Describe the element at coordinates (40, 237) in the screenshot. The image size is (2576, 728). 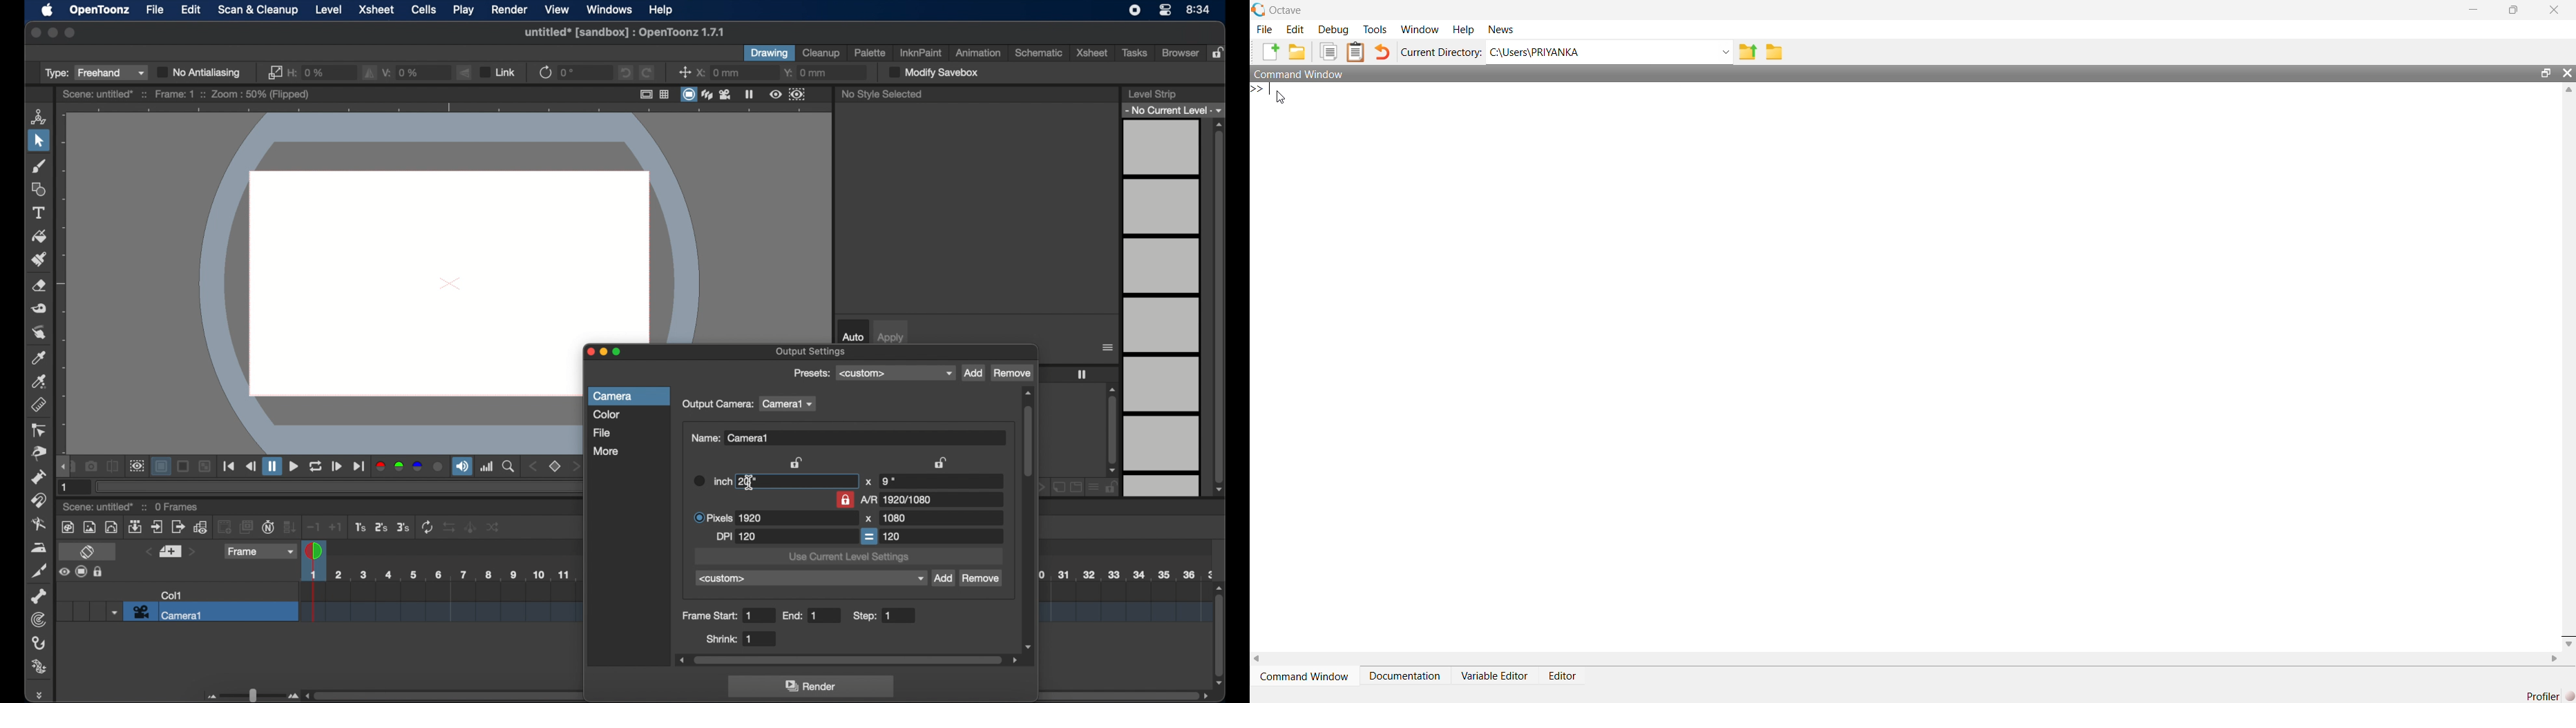
I see `fill tool` at that location.